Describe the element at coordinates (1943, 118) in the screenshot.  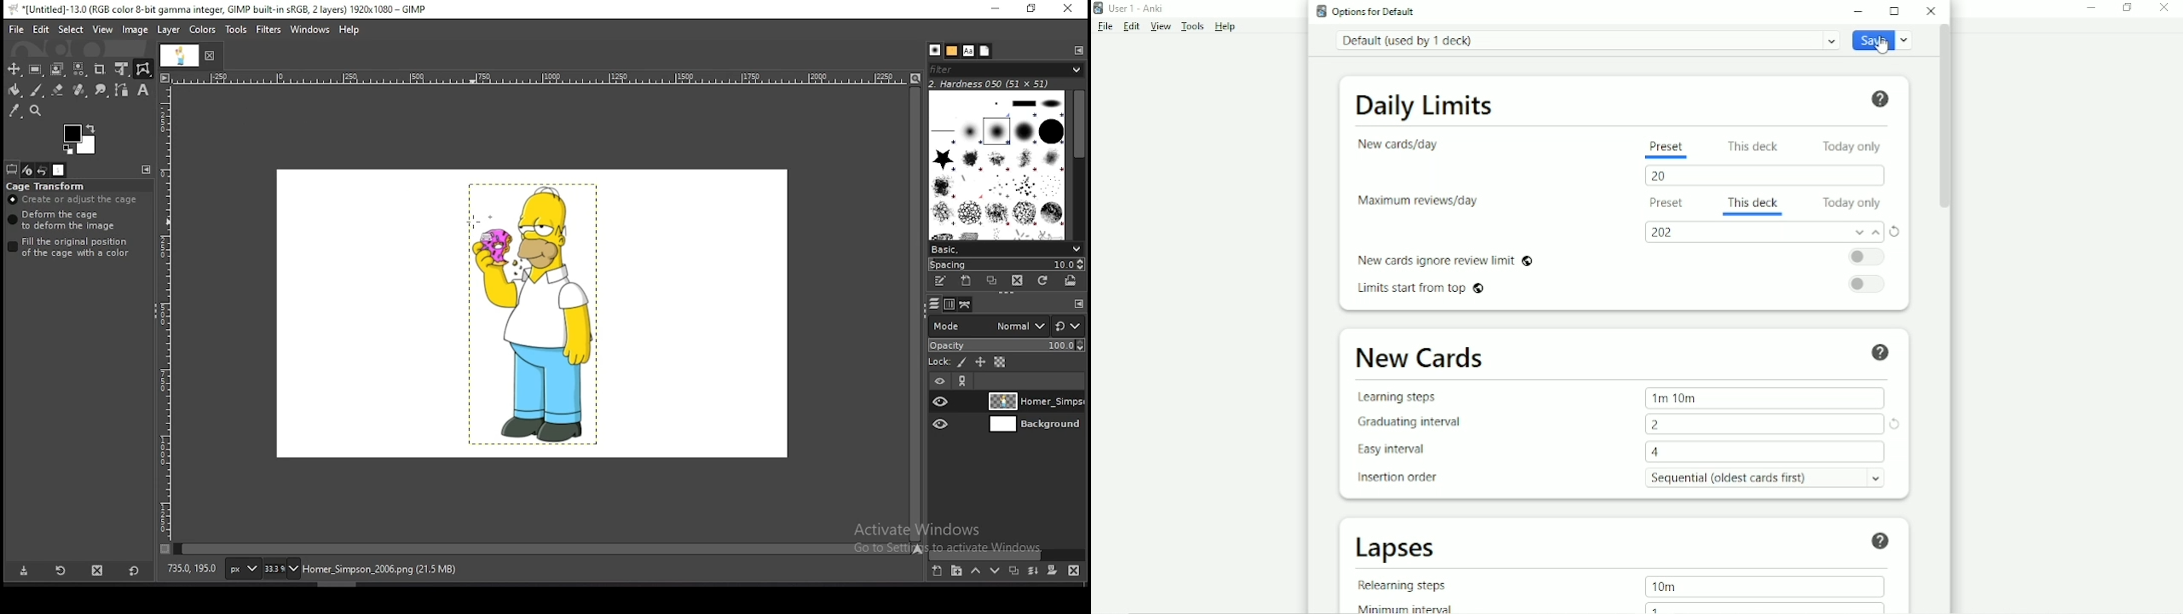
I see `Vertical scrollbar` at that location.